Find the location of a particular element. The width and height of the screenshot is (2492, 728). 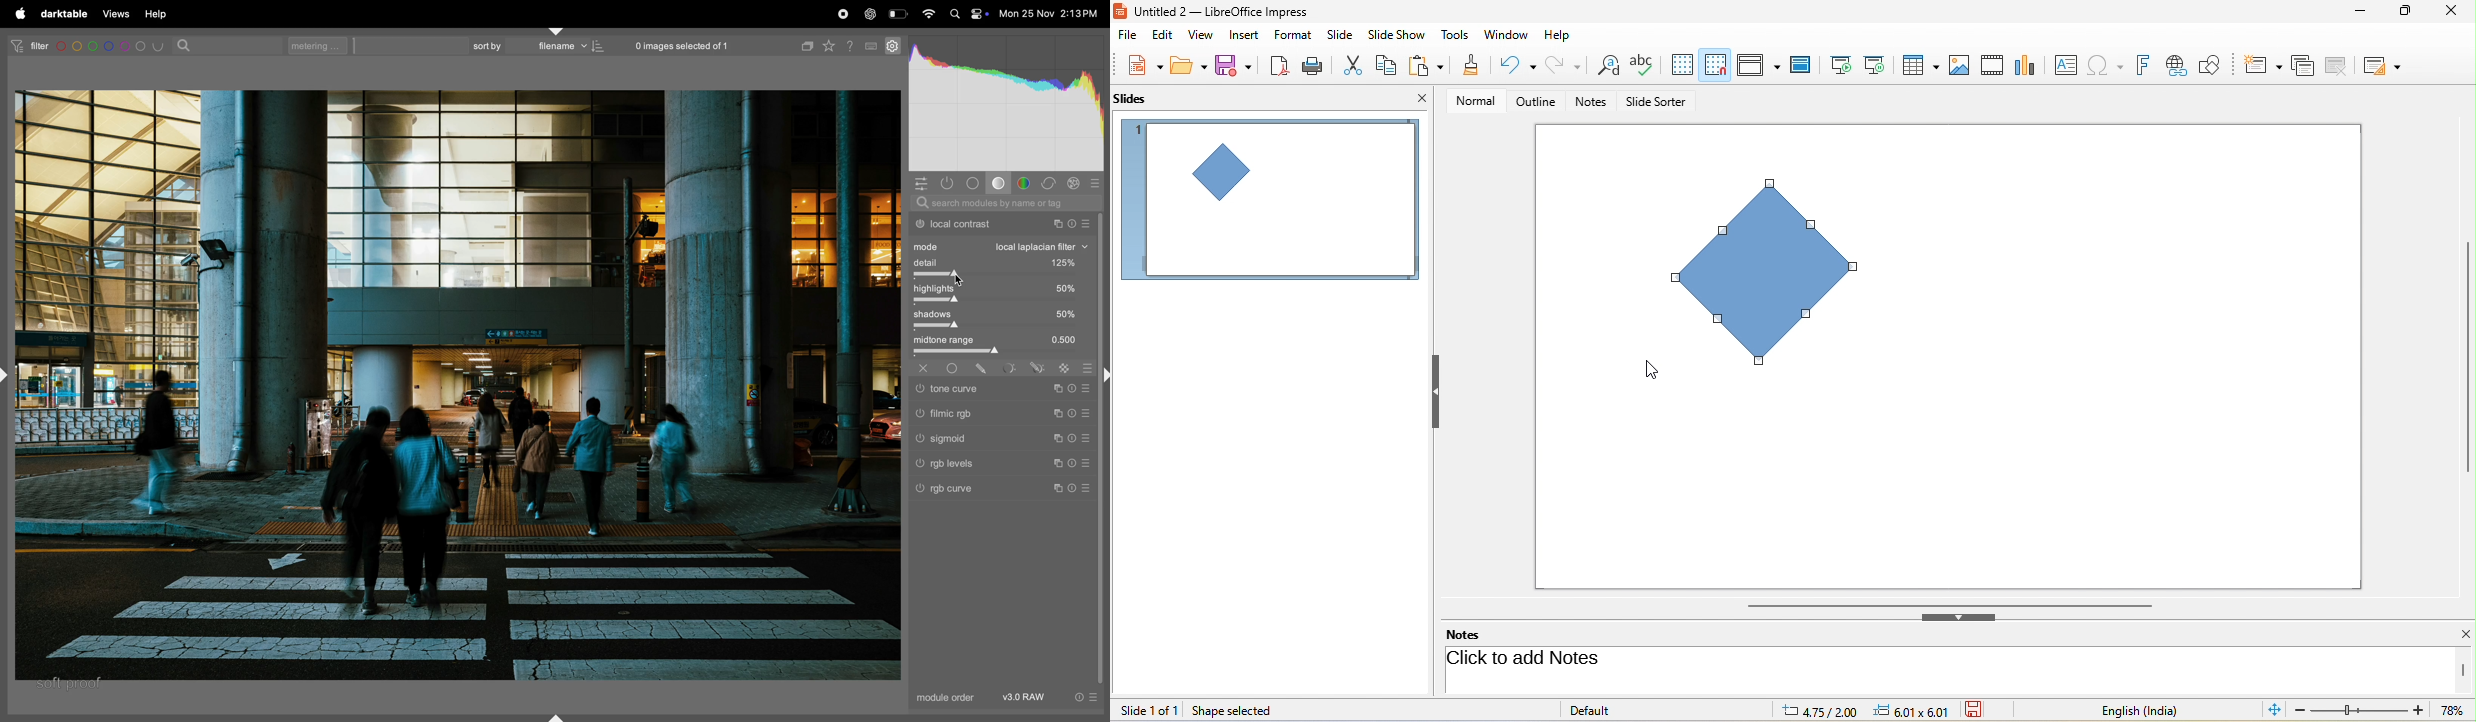

tone curve is located at coordinates (995, 389).